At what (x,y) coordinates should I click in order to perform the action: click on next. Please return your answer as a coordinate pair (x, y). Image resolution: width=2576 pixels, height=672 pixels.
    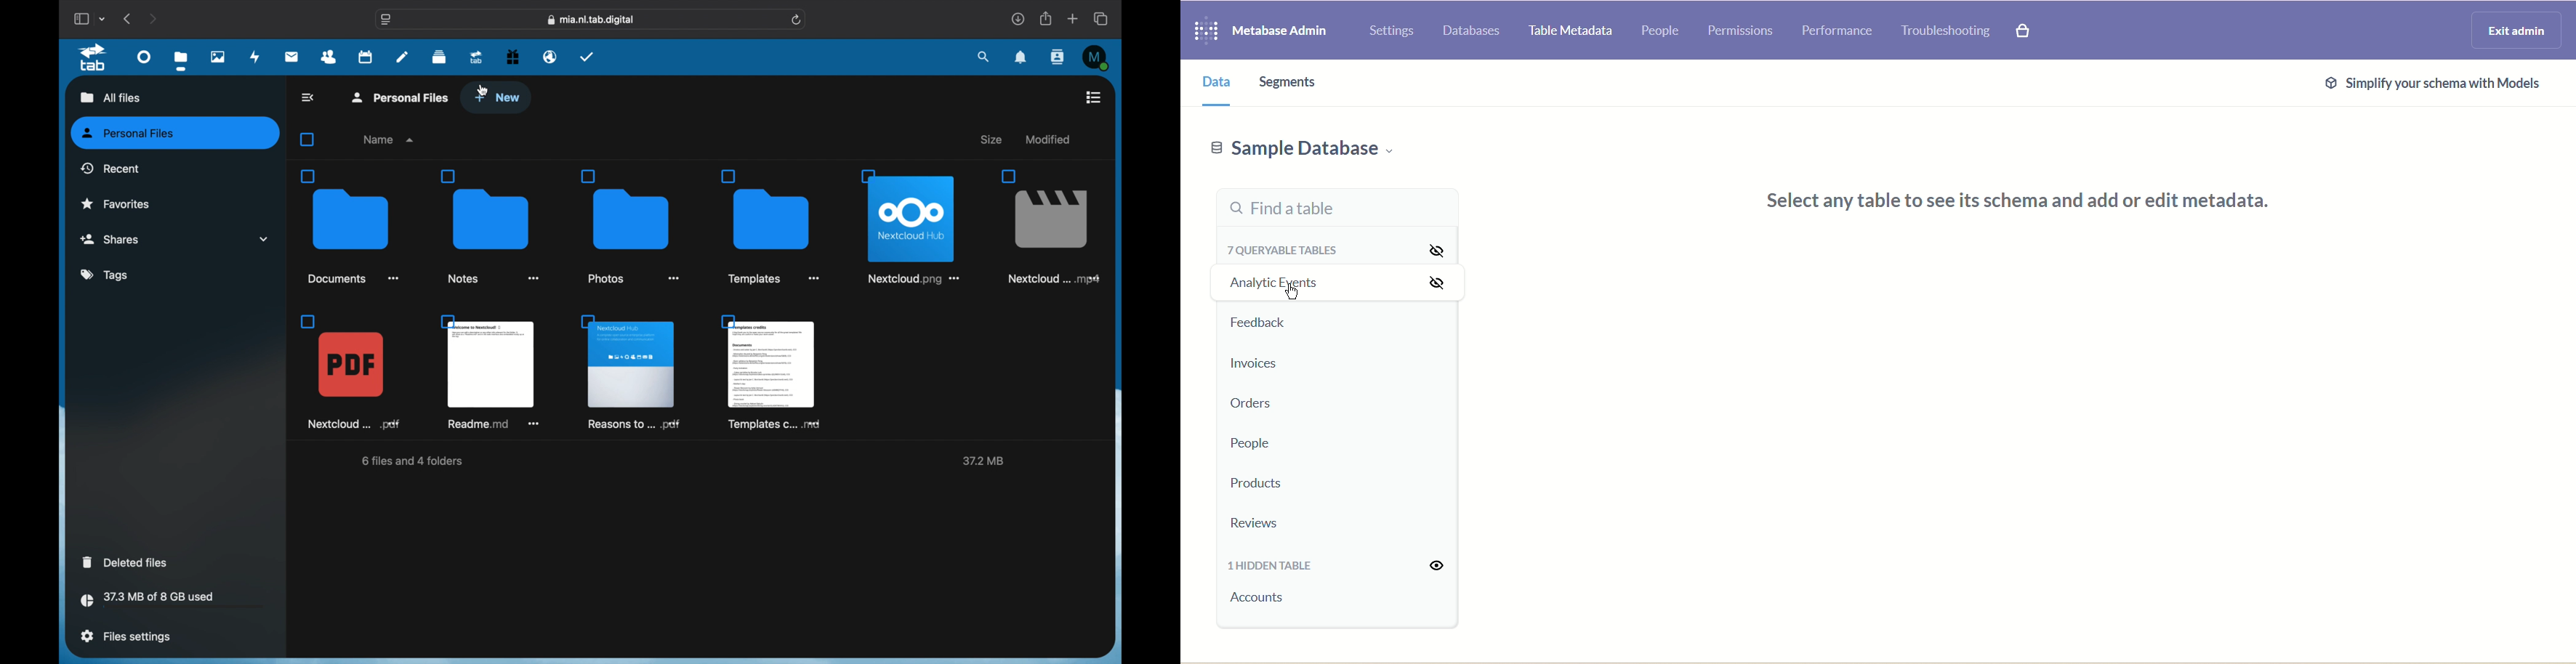
    Looking at the image, I should click on (153, 18).